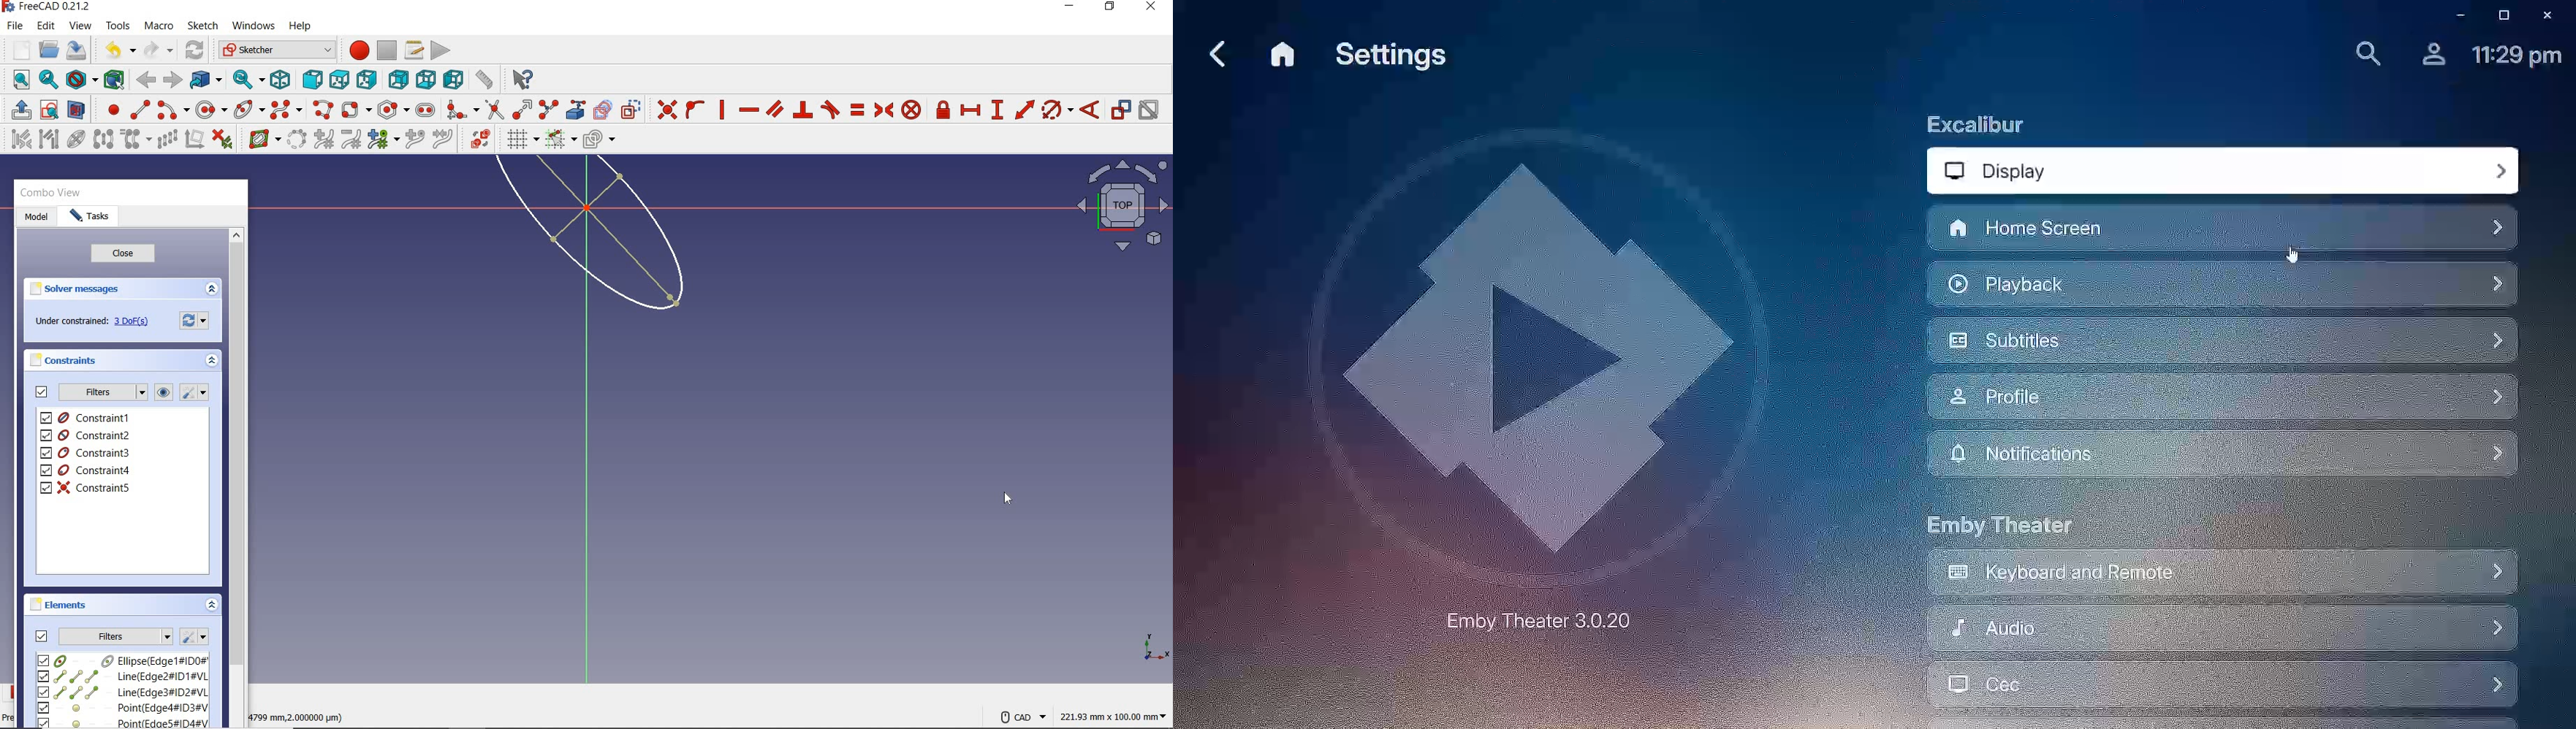 This screenshot has width=2576, height=756. Describe the element at coordinates (61, 604) in the screenshot. I see `elements` at that location.